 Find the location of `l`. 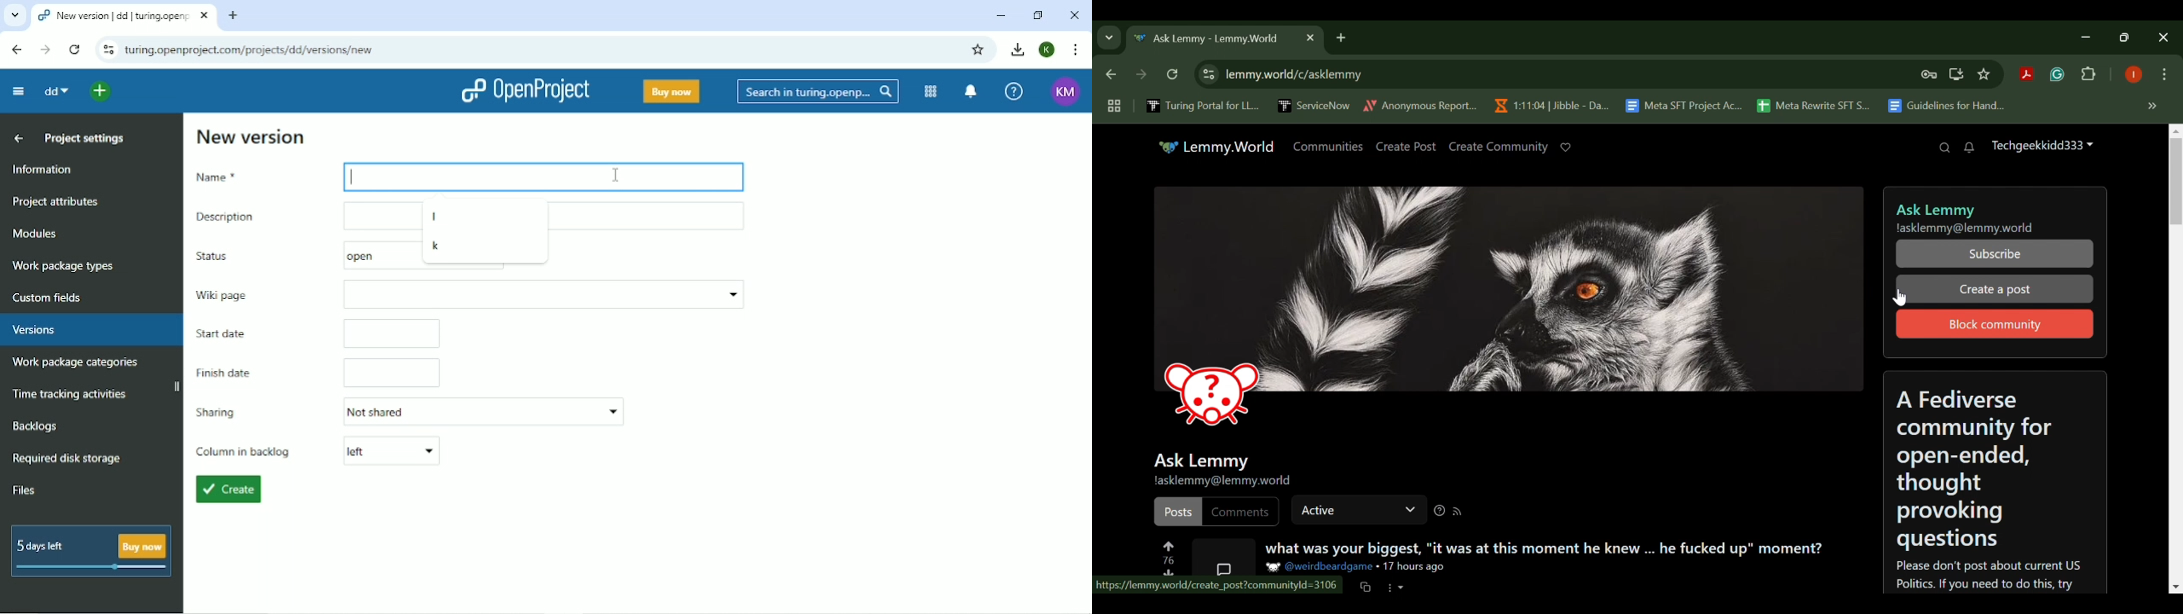

l is located at coordinates (435, 216).